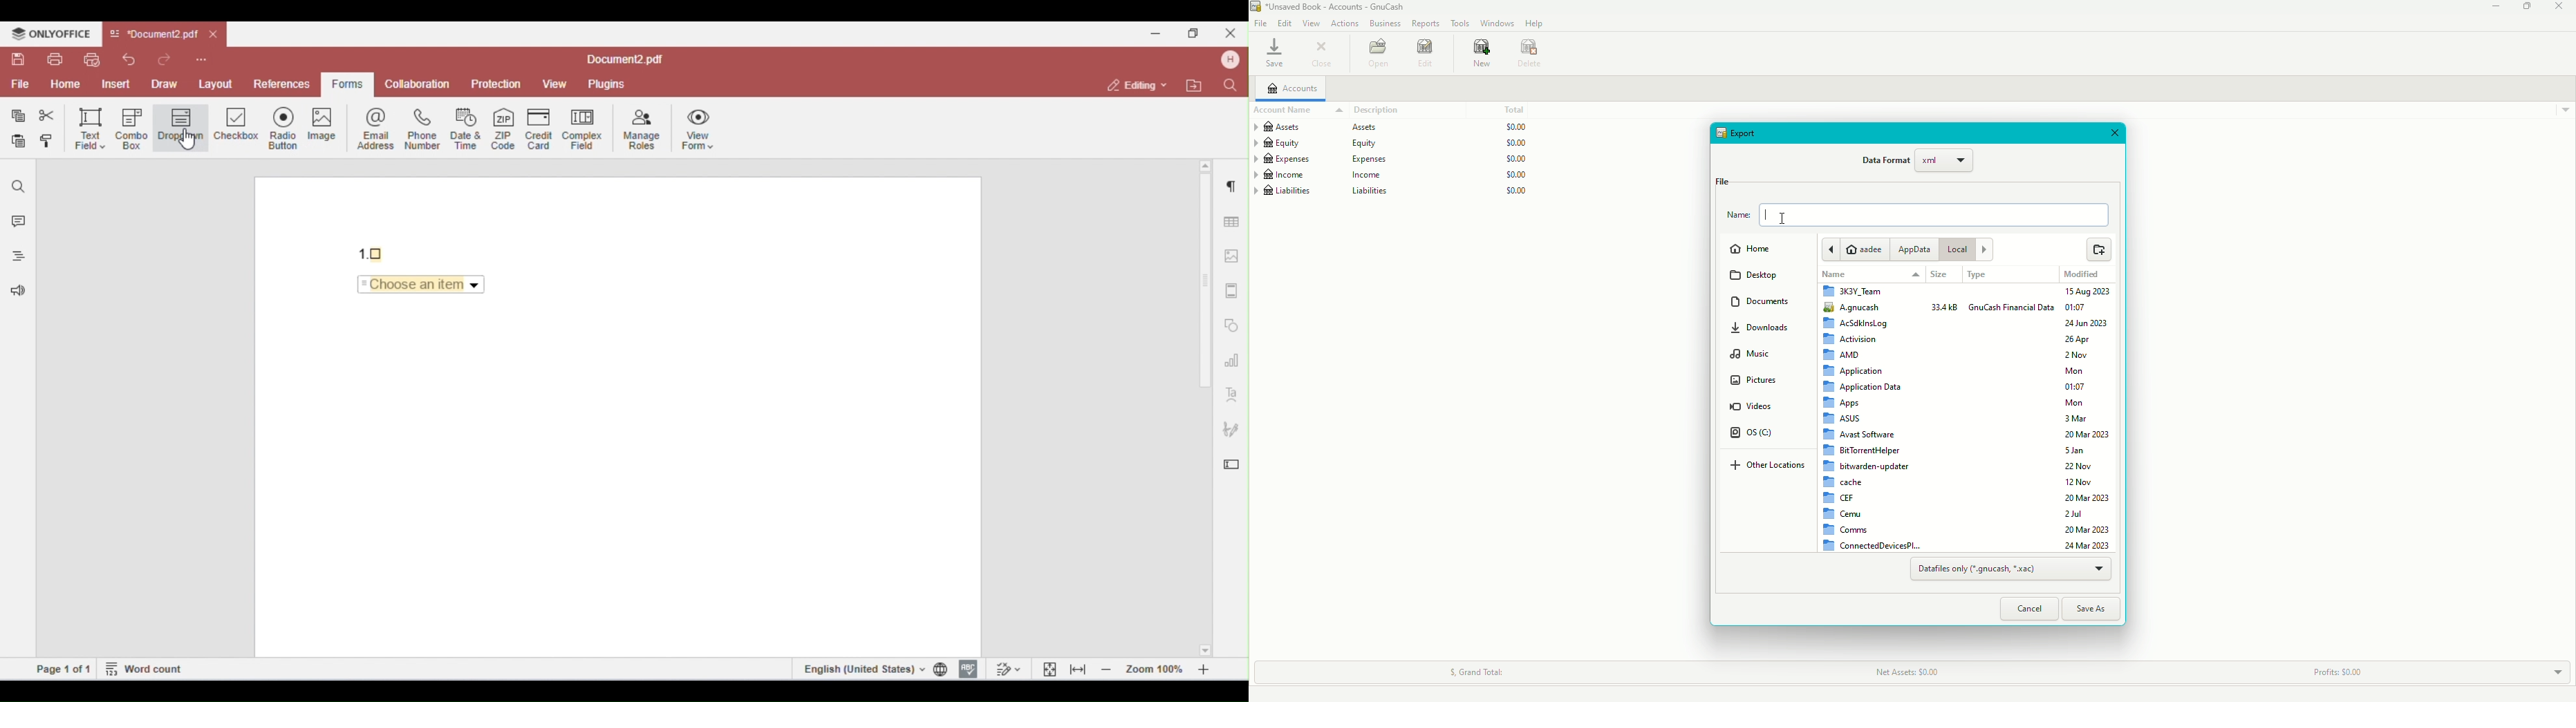 This screenshot has width=2576, height=728. What do you see at coordinates (1323, 54) in the screenshot?
I see `Close` at bounding box center [1323, 54].